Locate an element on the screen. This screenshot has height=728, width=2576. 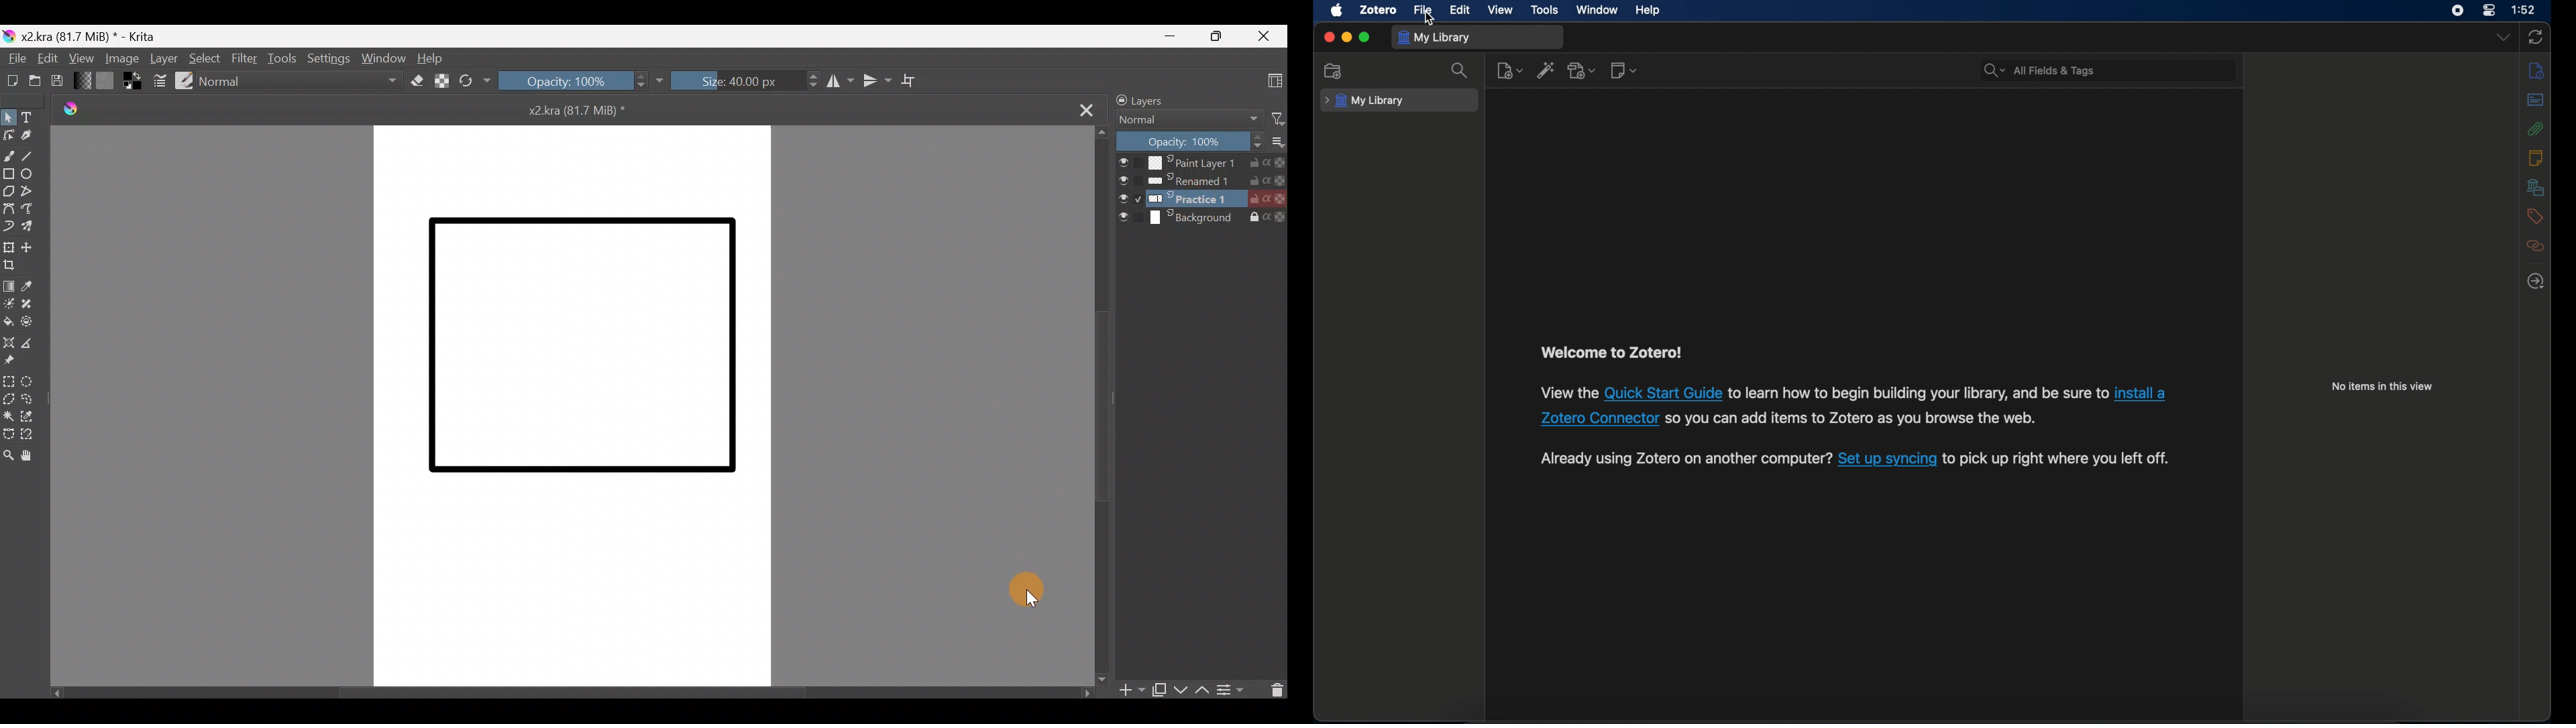
Preserve Alpha is located at coordinates (439, 80).